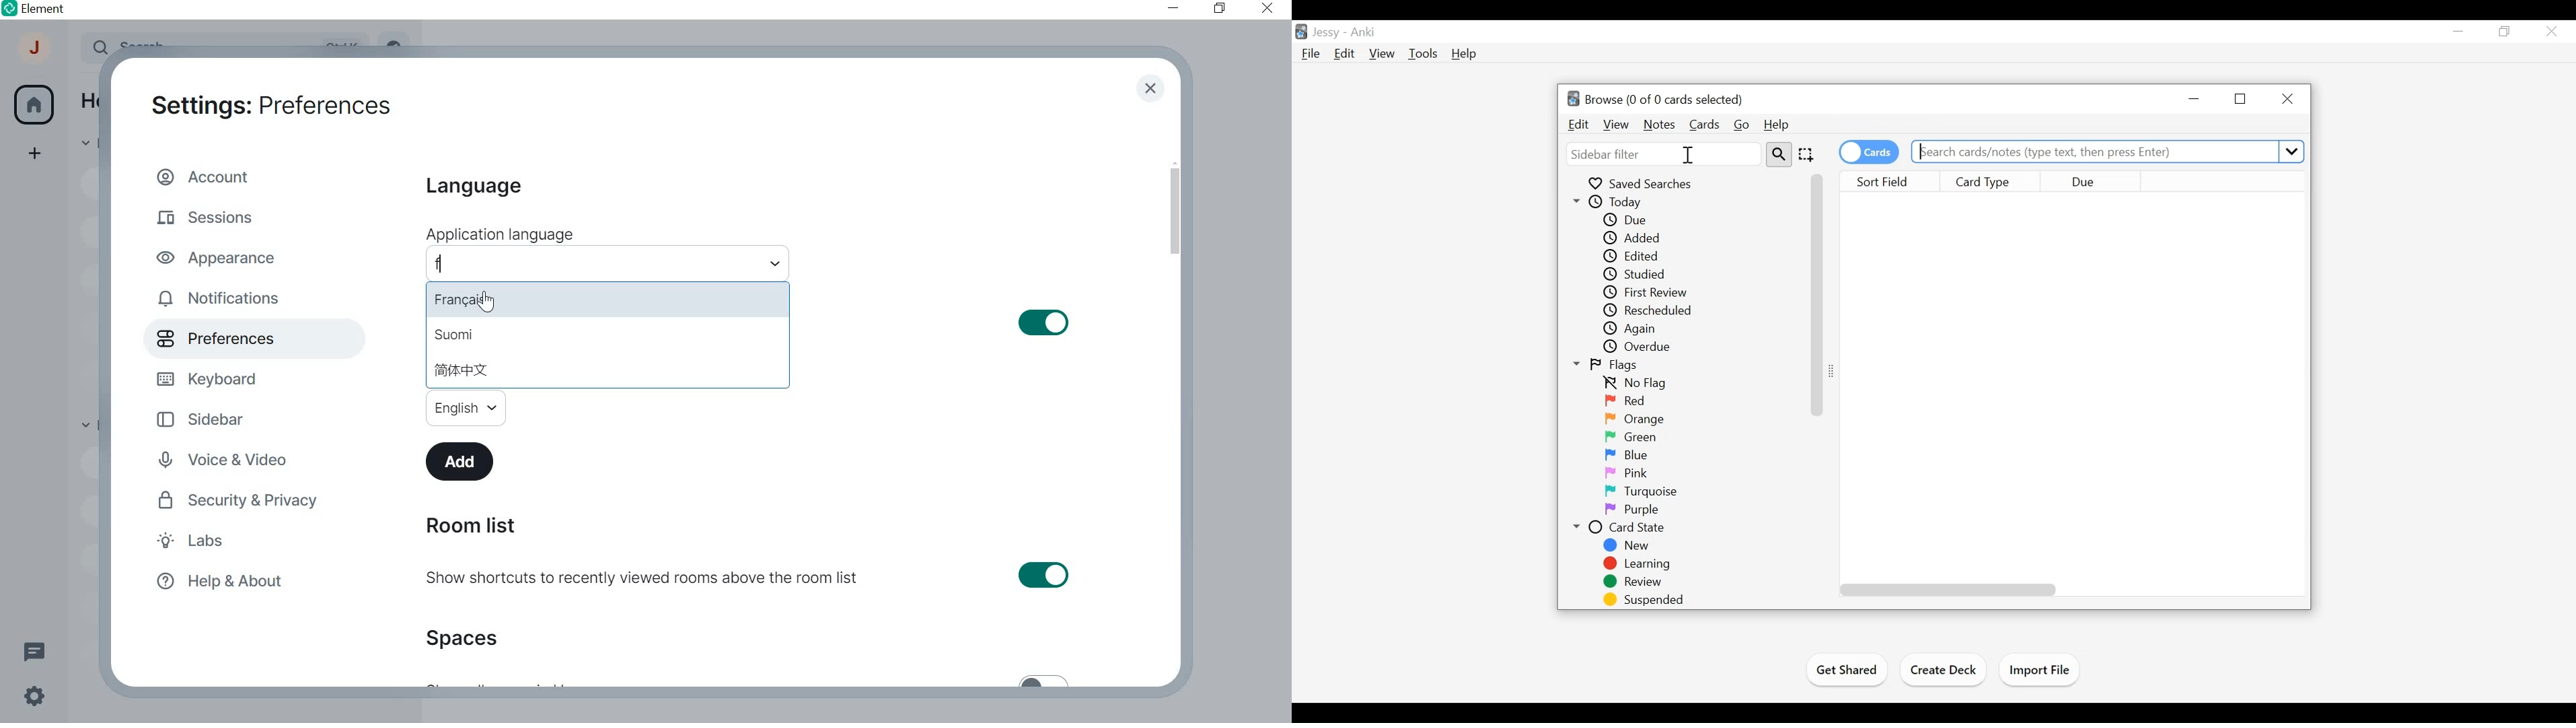 This screenshot has height=728, width=2576. I want to click on CURSOR, so click(486, 303).